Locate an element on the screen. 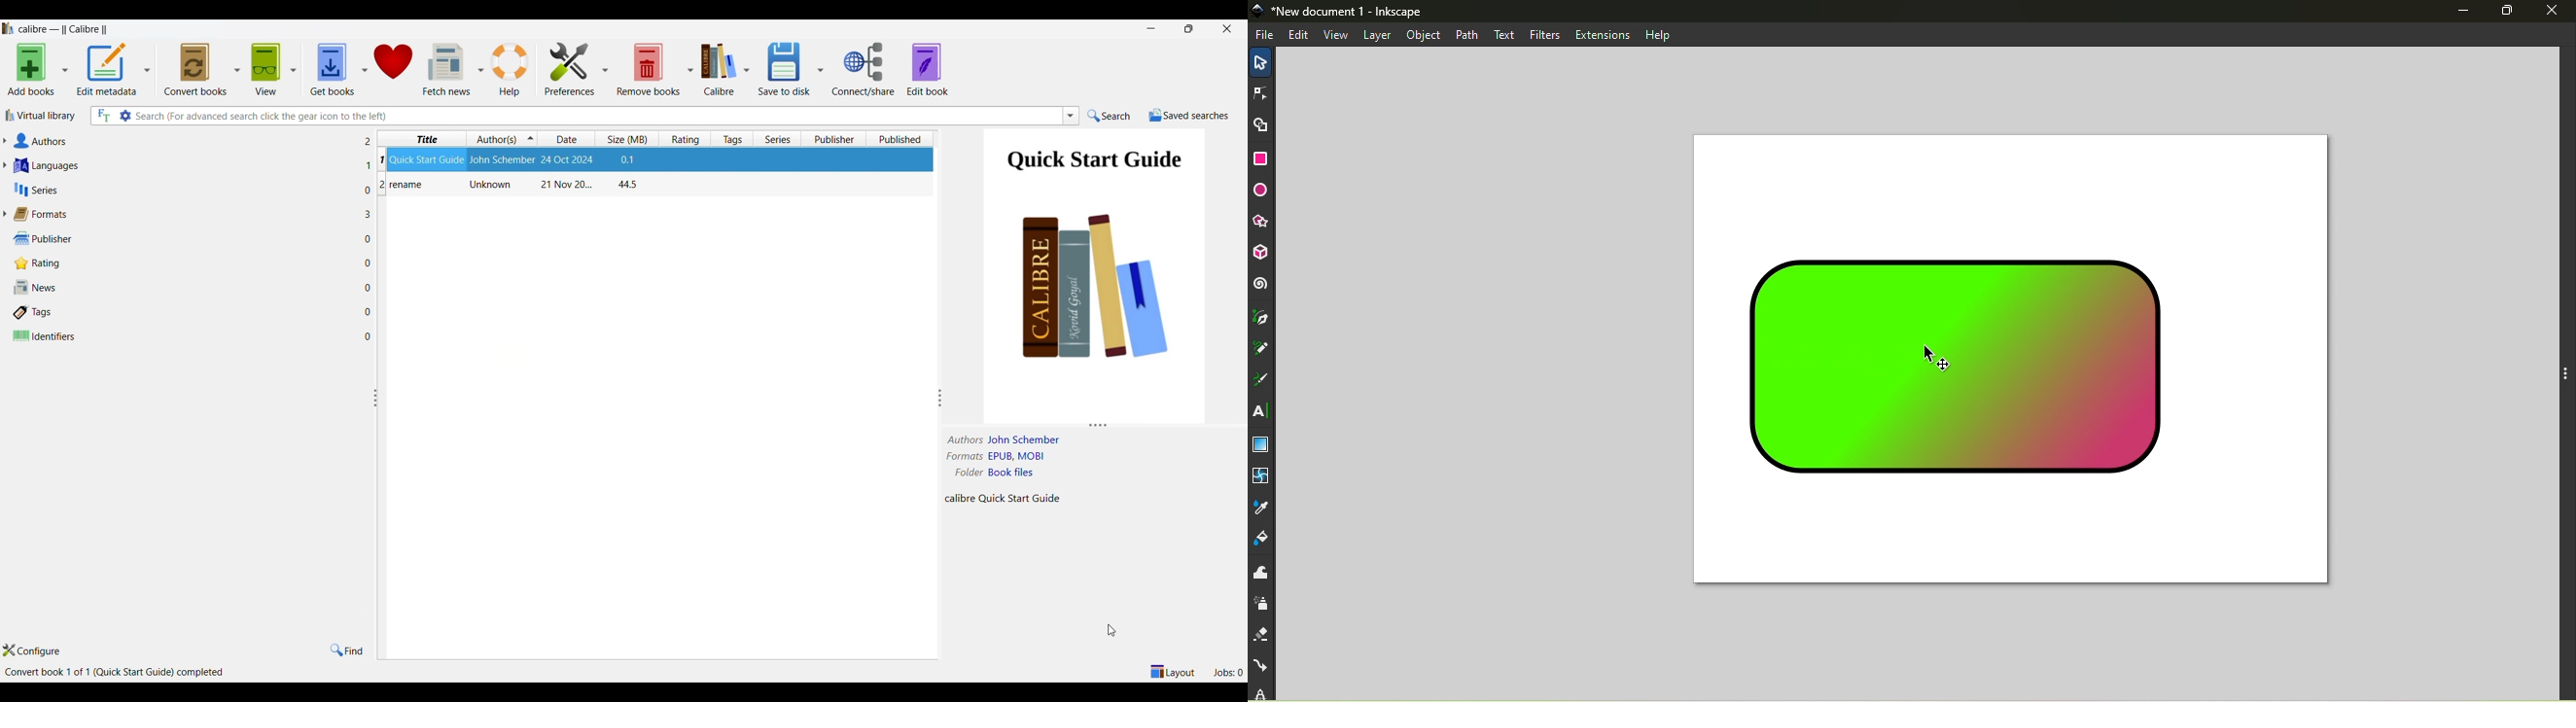 This screenshot has height=728, width=2576. Jobs is located at coordinates (1229, 672).